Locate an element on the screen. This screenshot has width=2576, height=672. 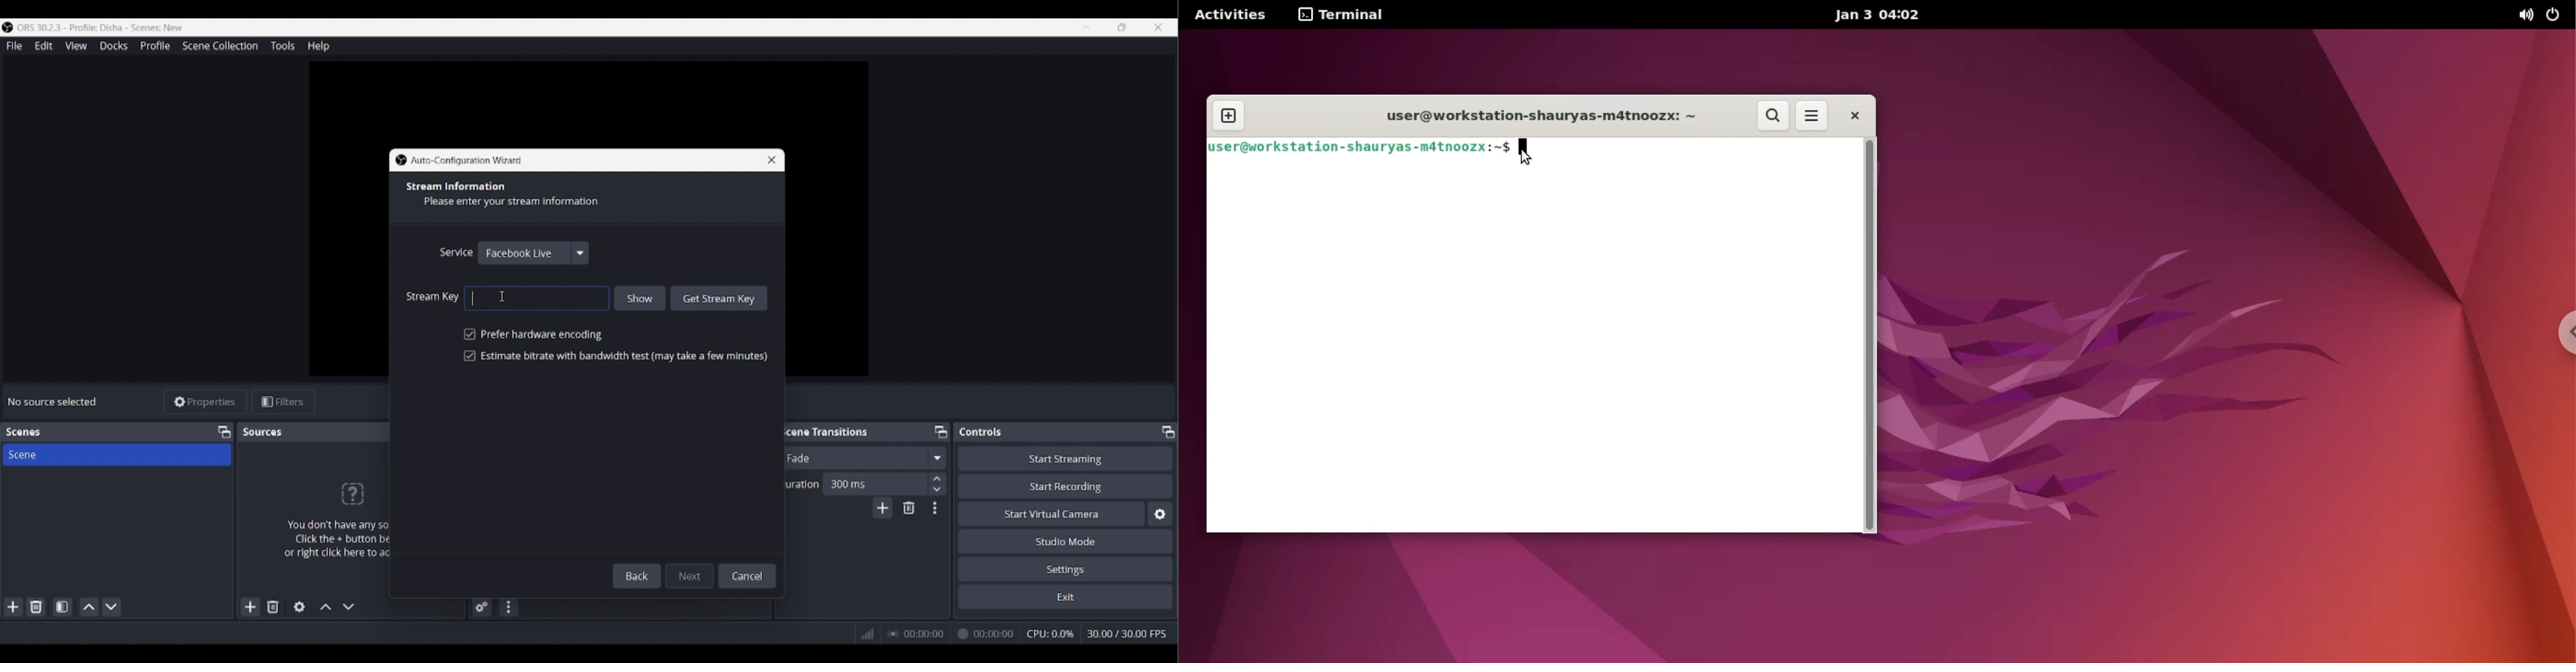
Transition properties is located at coordinates (935, 508).